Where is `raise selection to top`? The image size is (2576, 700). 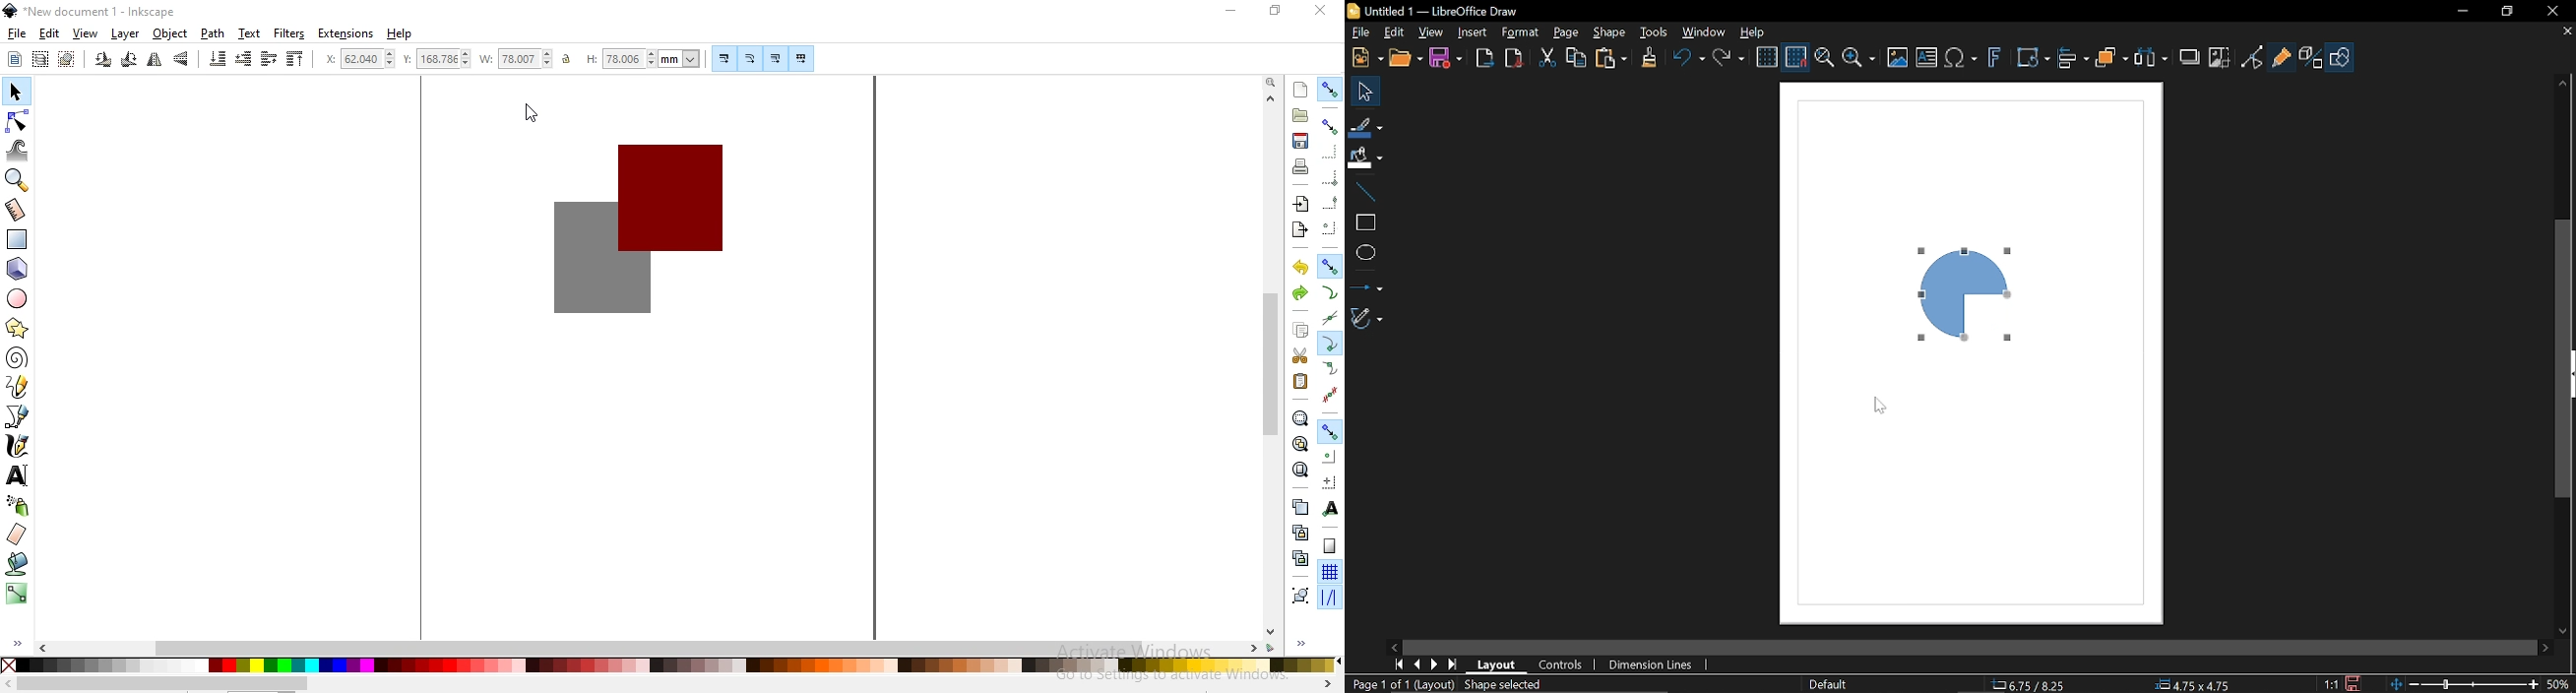 raise selection to top is located at coordinates (295, 61).